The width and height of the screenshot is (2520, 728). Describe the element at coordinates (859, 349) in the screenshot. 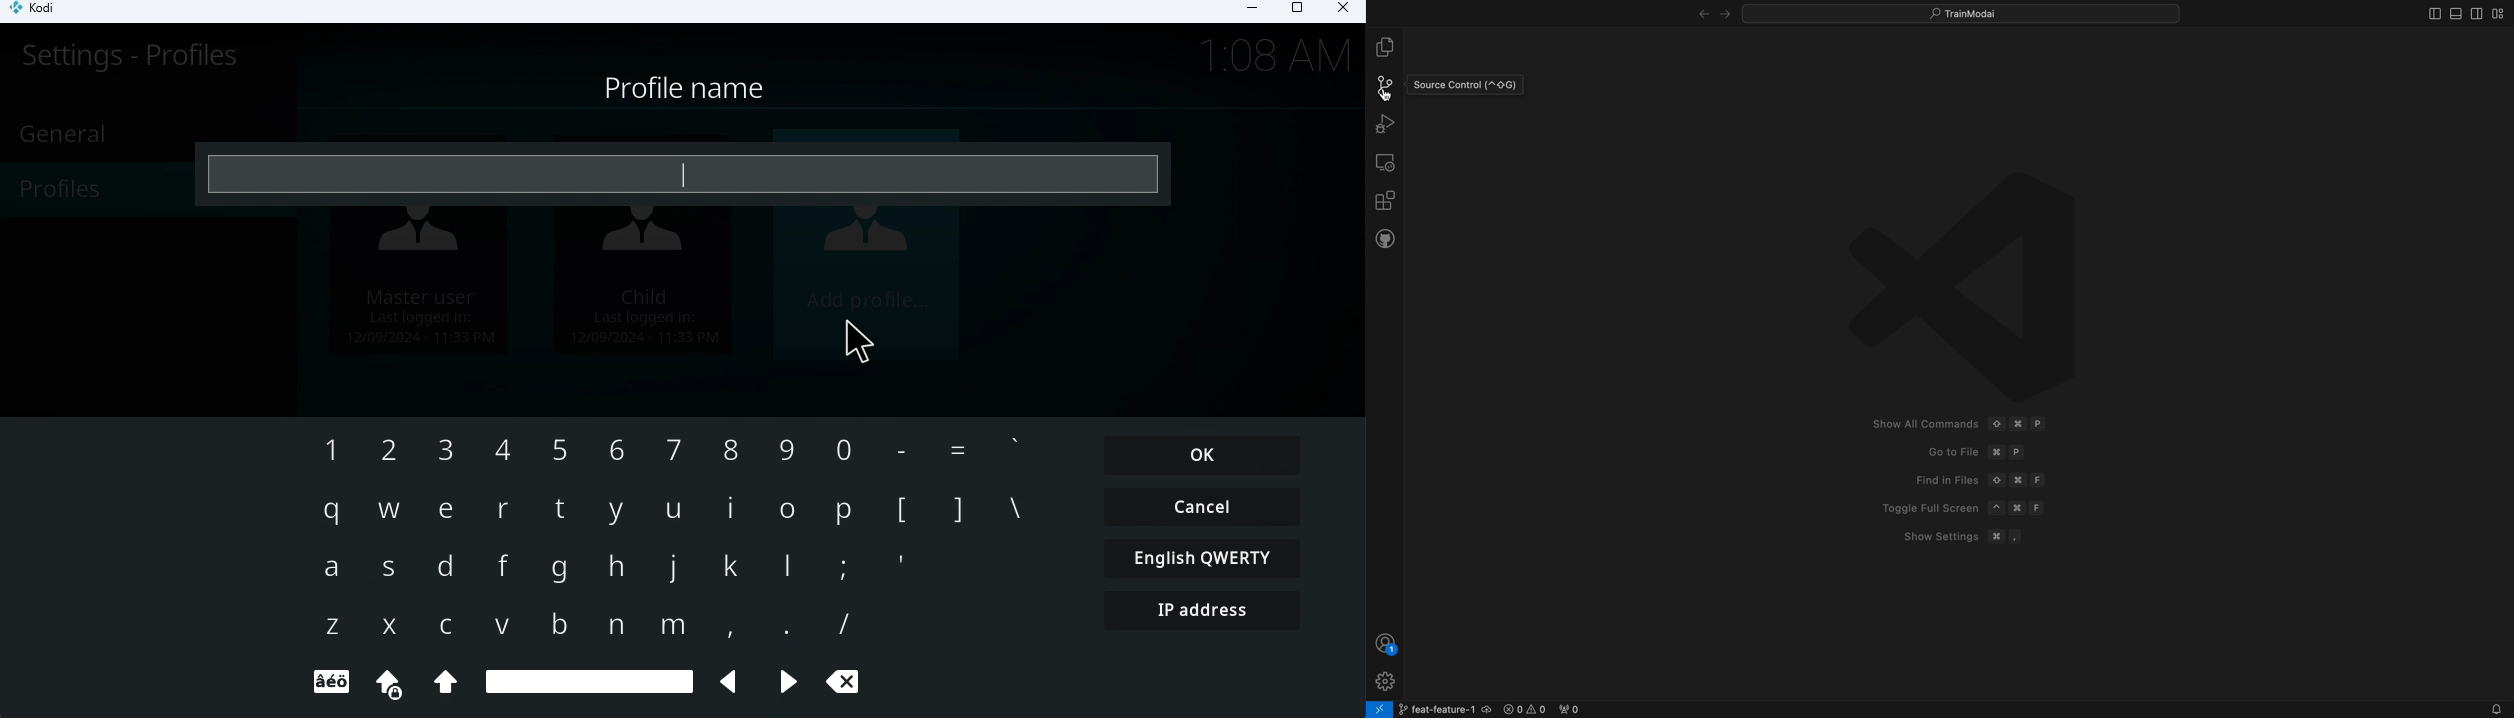

I see `Cursor` at that location.